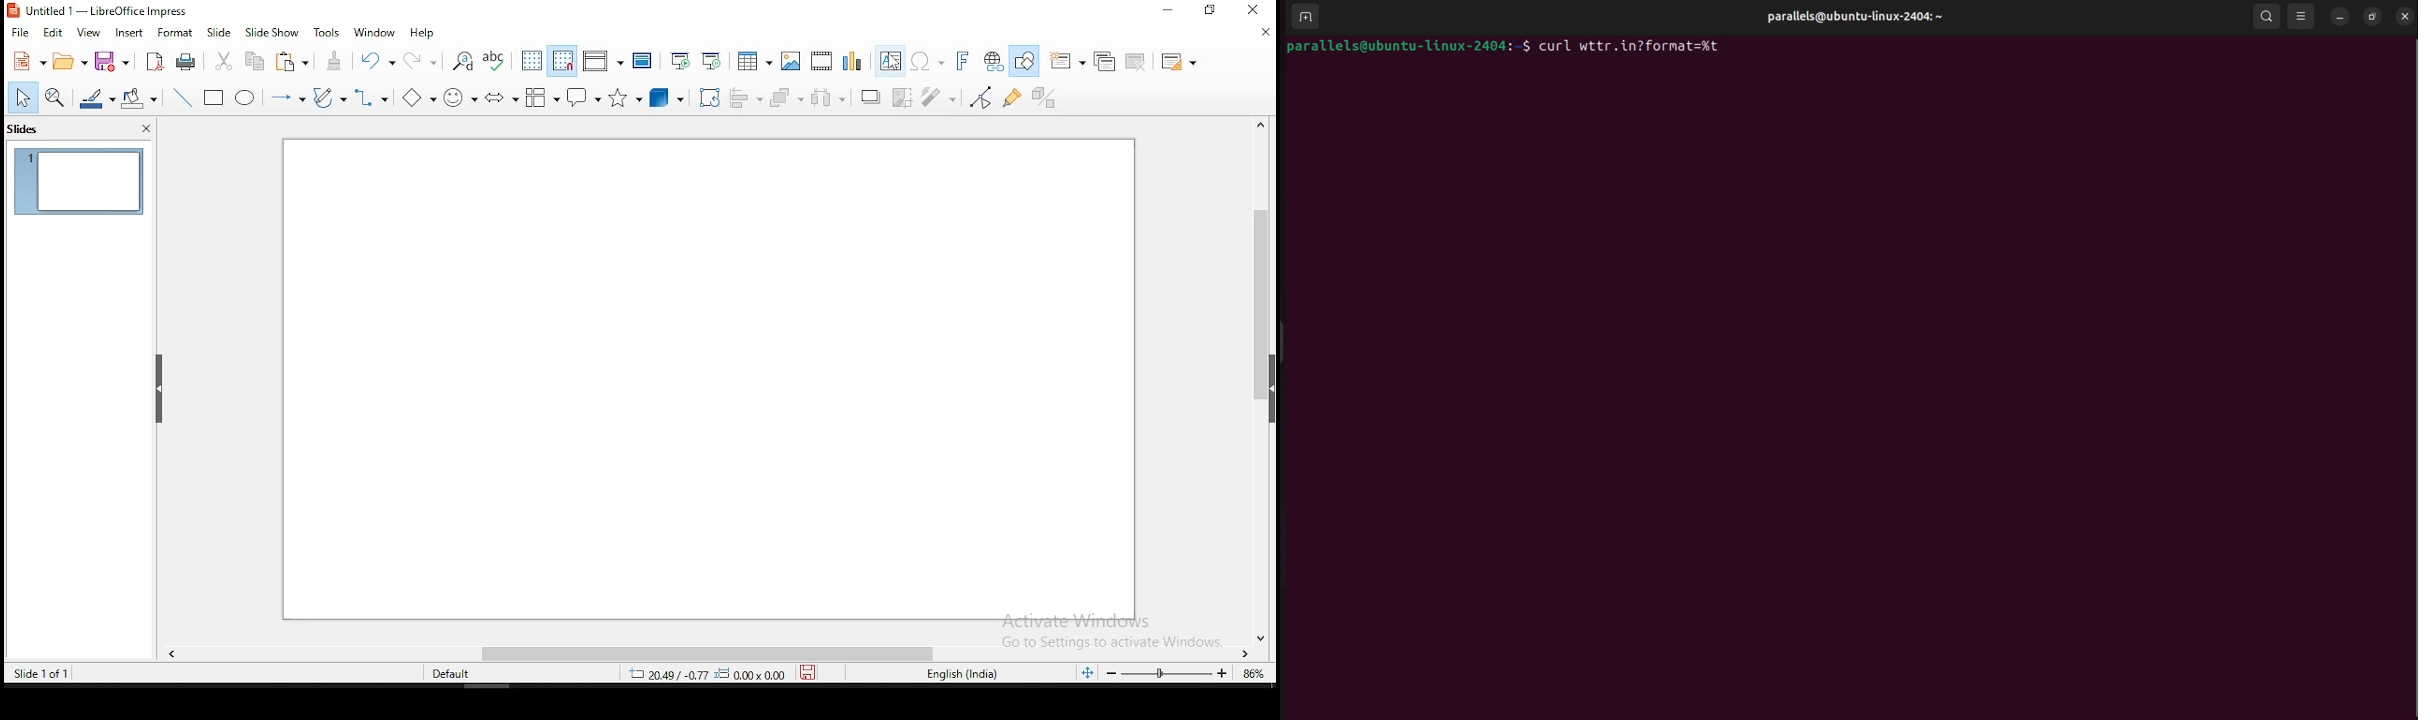 The image size is (2436, 728). I want to click on save, so click(807, 671).